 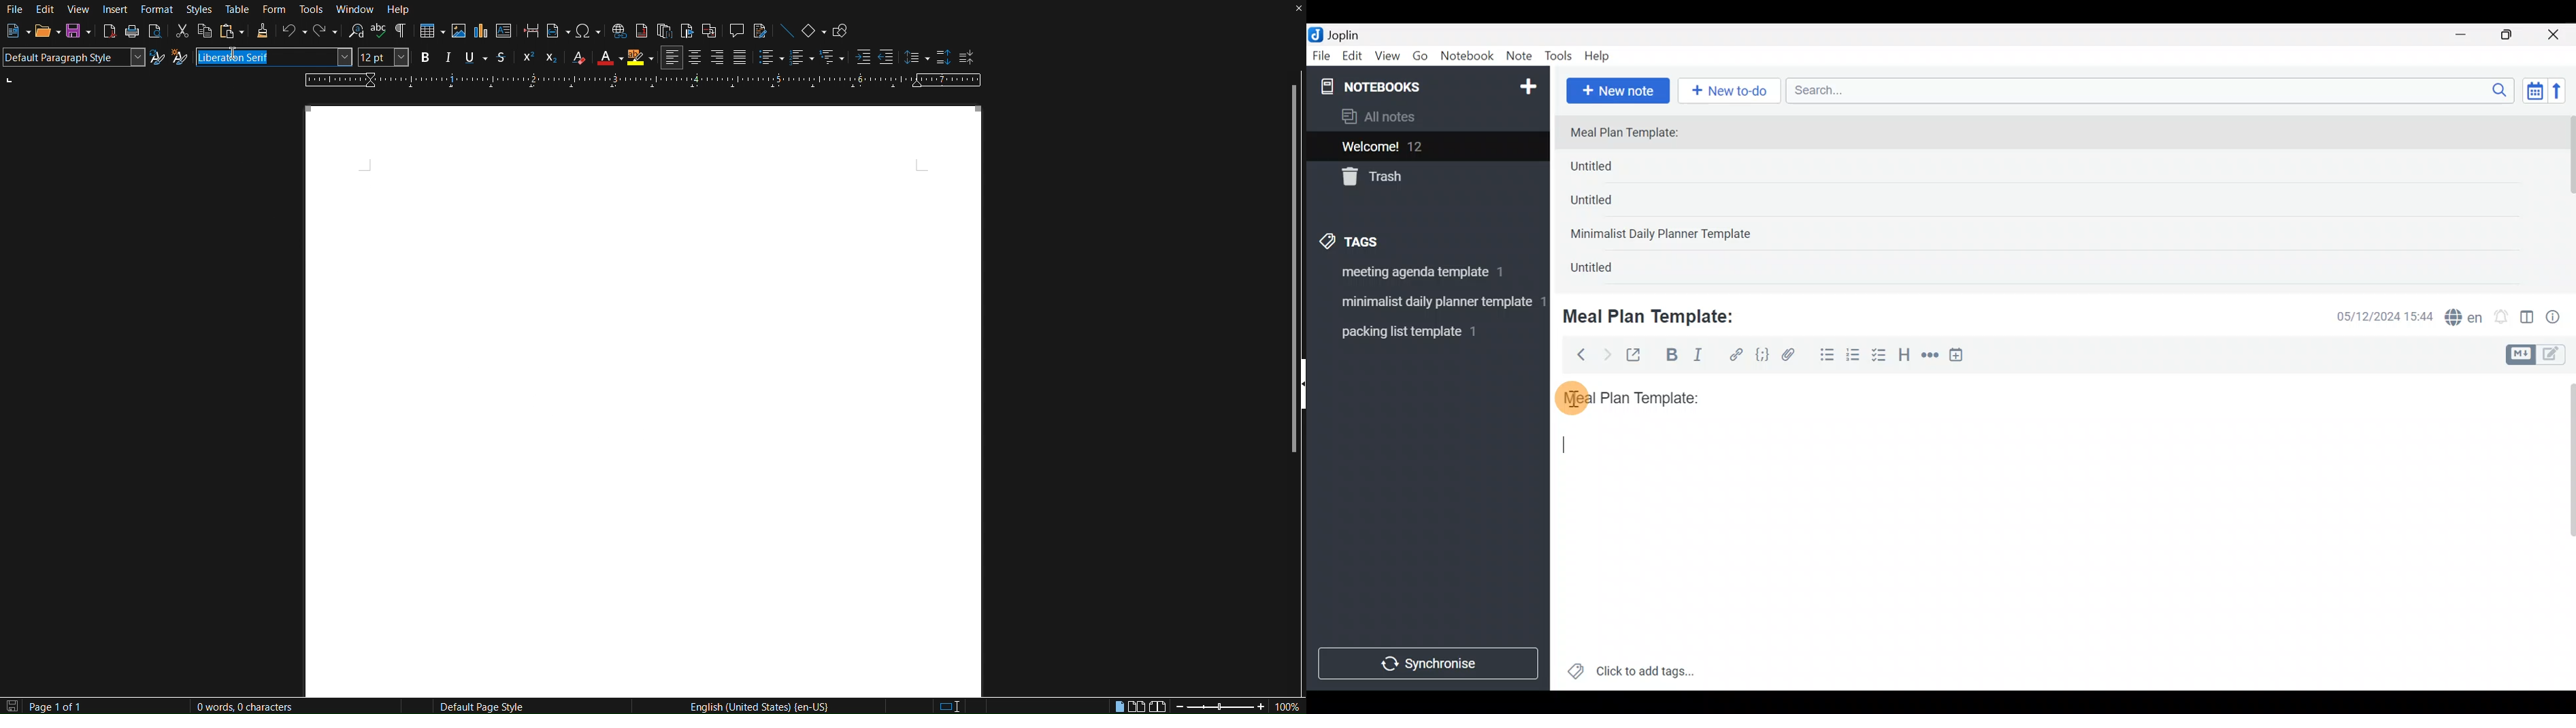 I want to click on Select outline format, so click(x=831, y=59).